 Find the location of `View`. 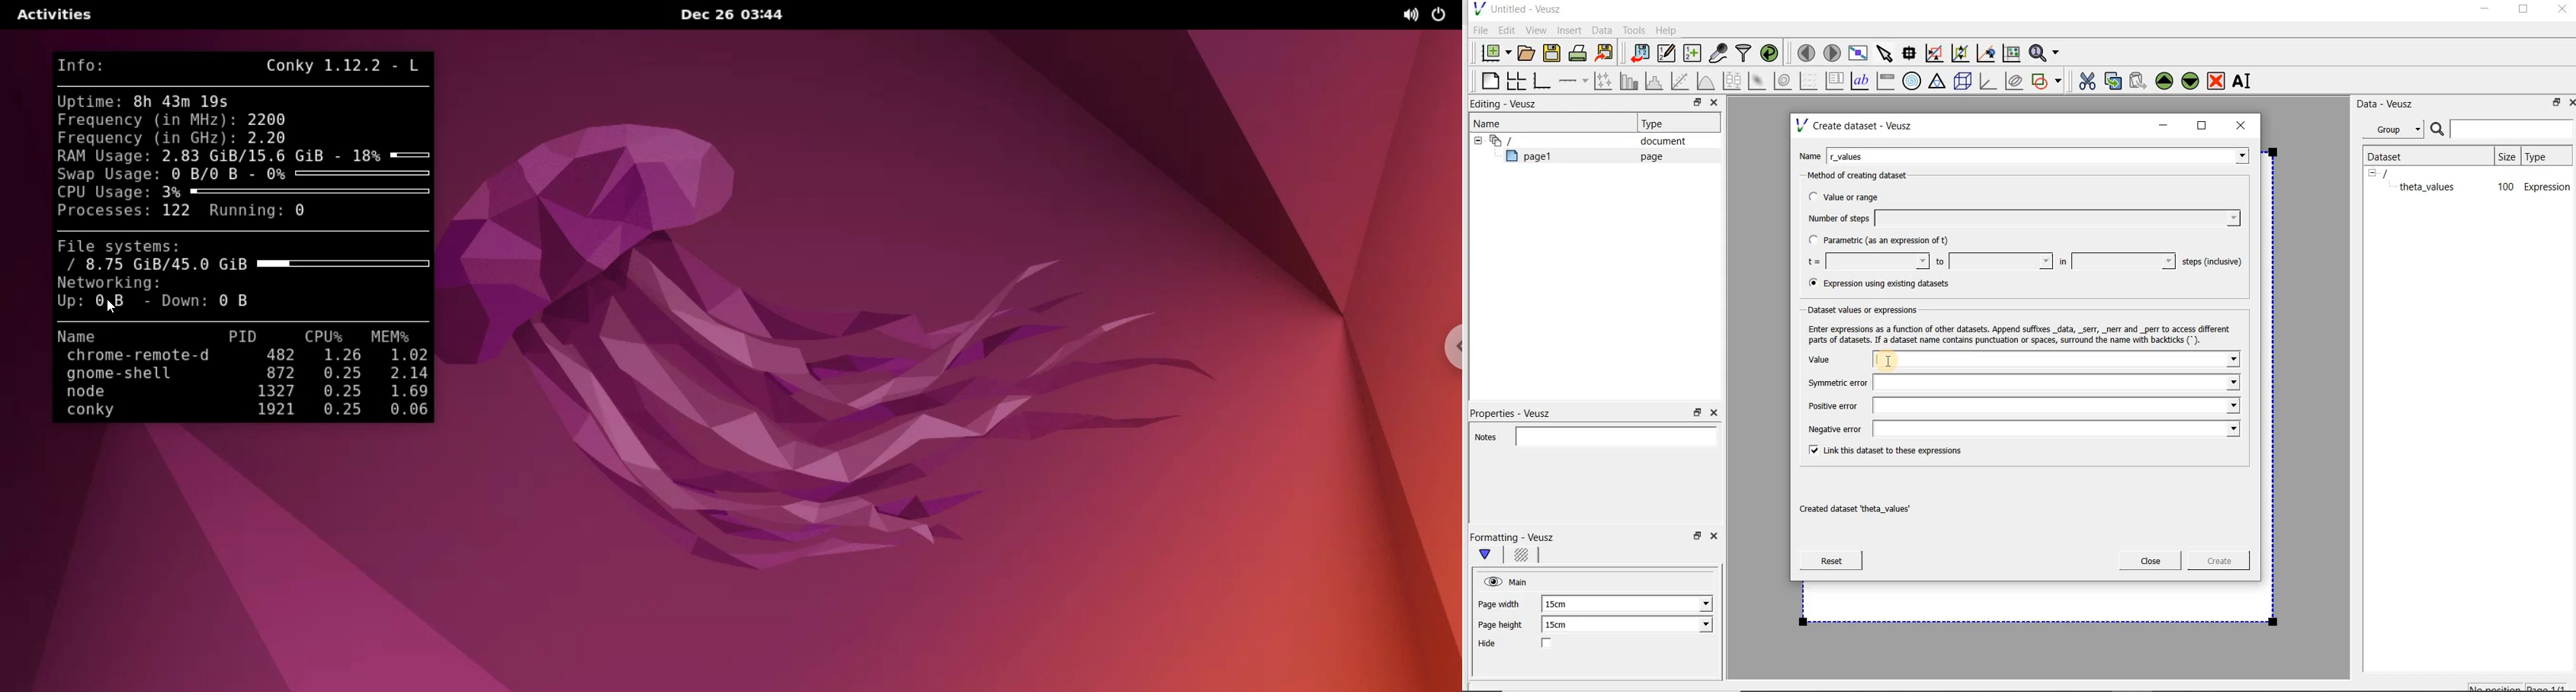

View is located at coordinates (1536, 29).